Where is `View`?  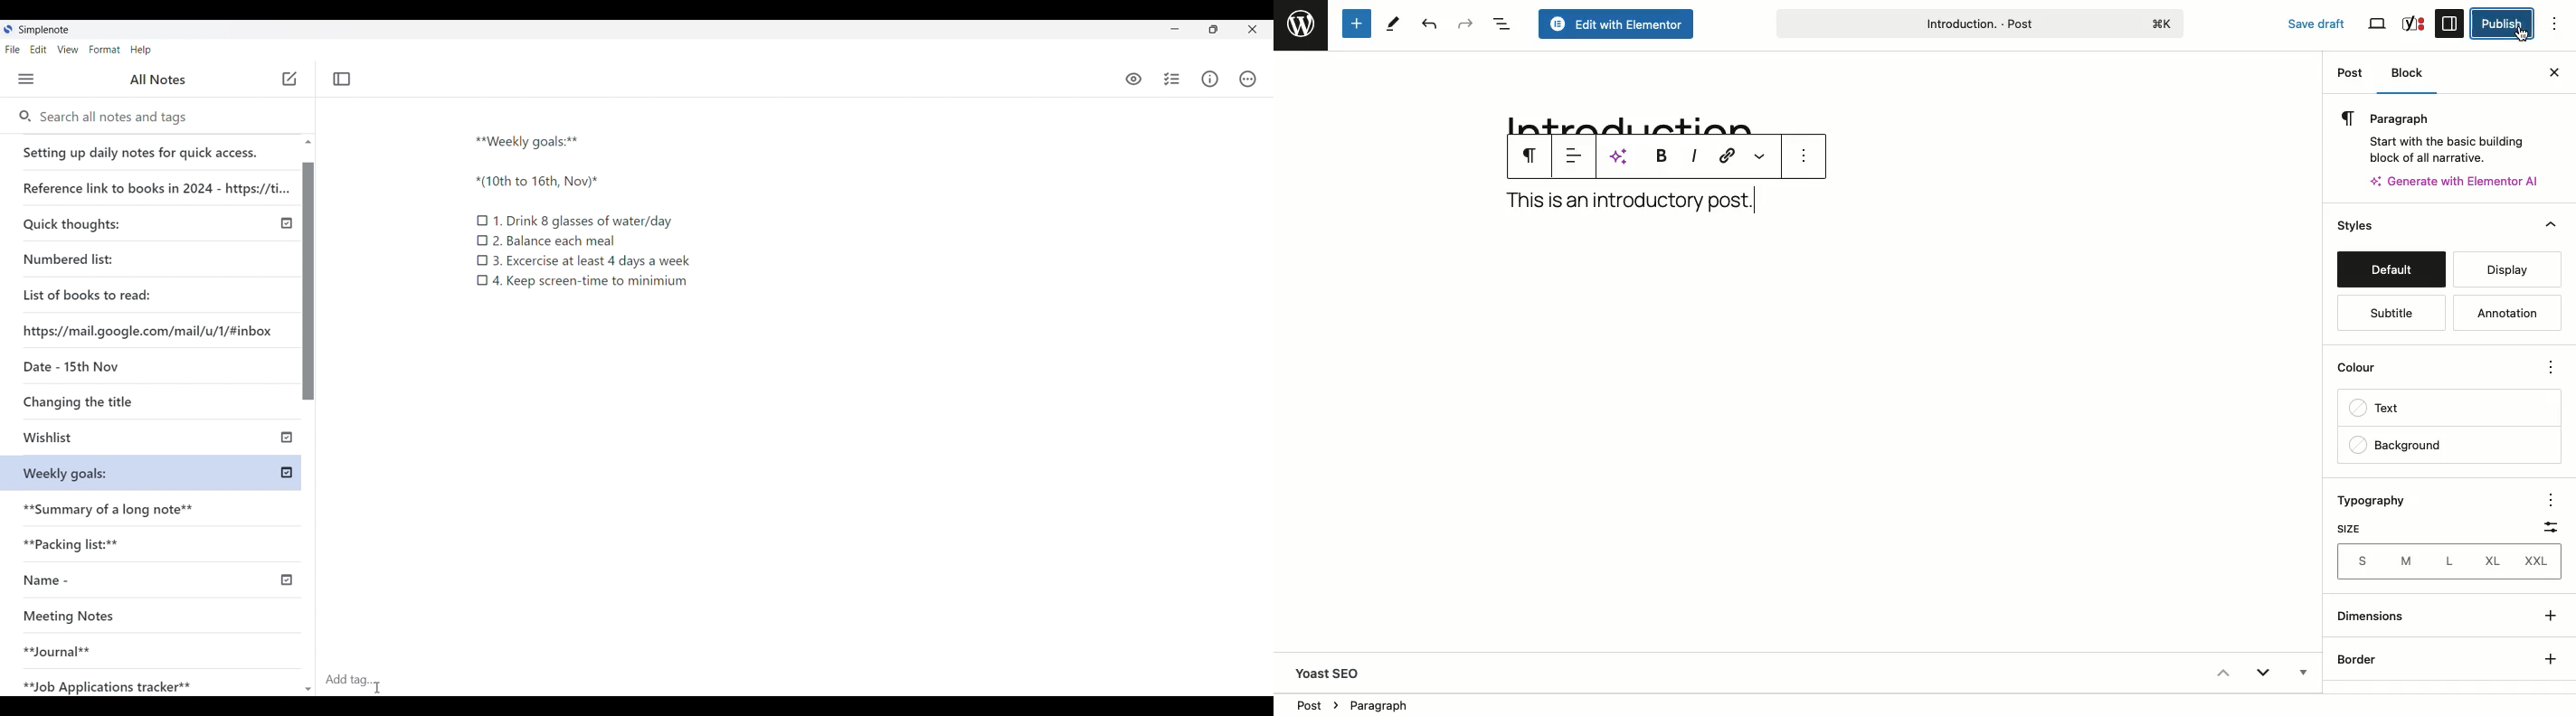 View is located at coordinates (2379, 24).